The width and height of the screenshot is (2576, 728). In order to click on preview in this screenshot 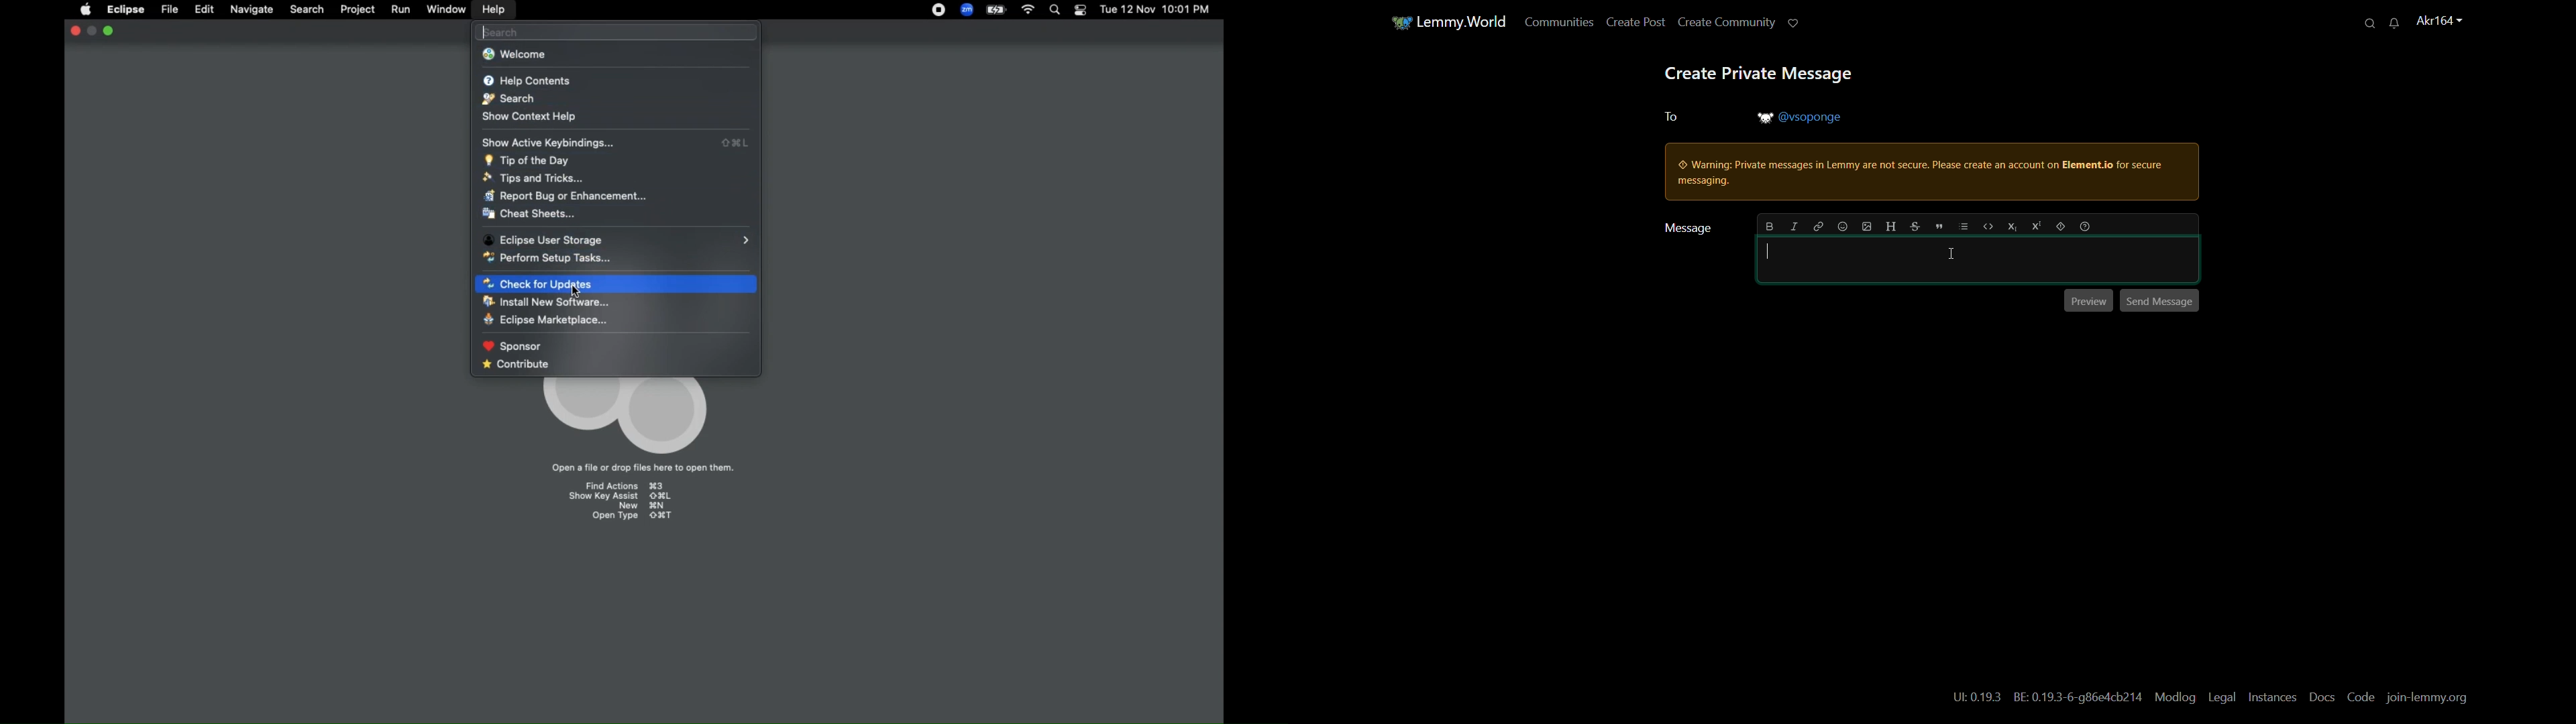, I will do `click(2087, 300)`.